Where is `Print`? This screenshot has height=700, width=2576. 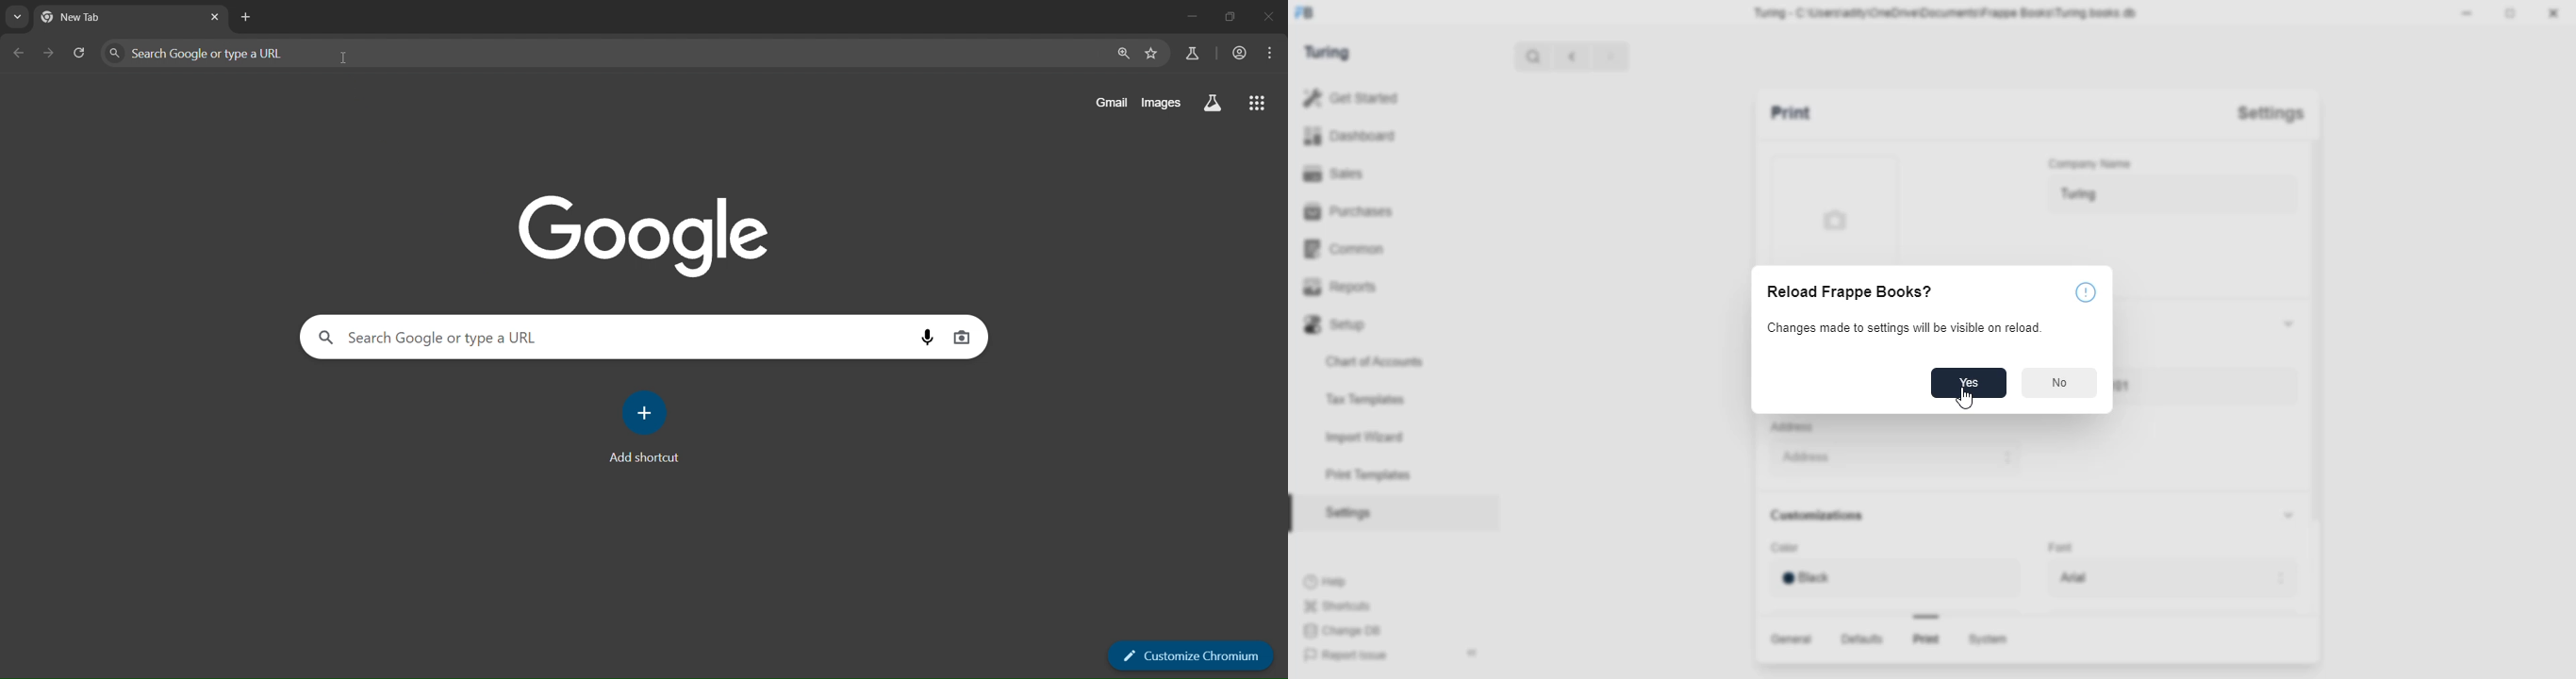 Print is located at coordinates (1808, 115).